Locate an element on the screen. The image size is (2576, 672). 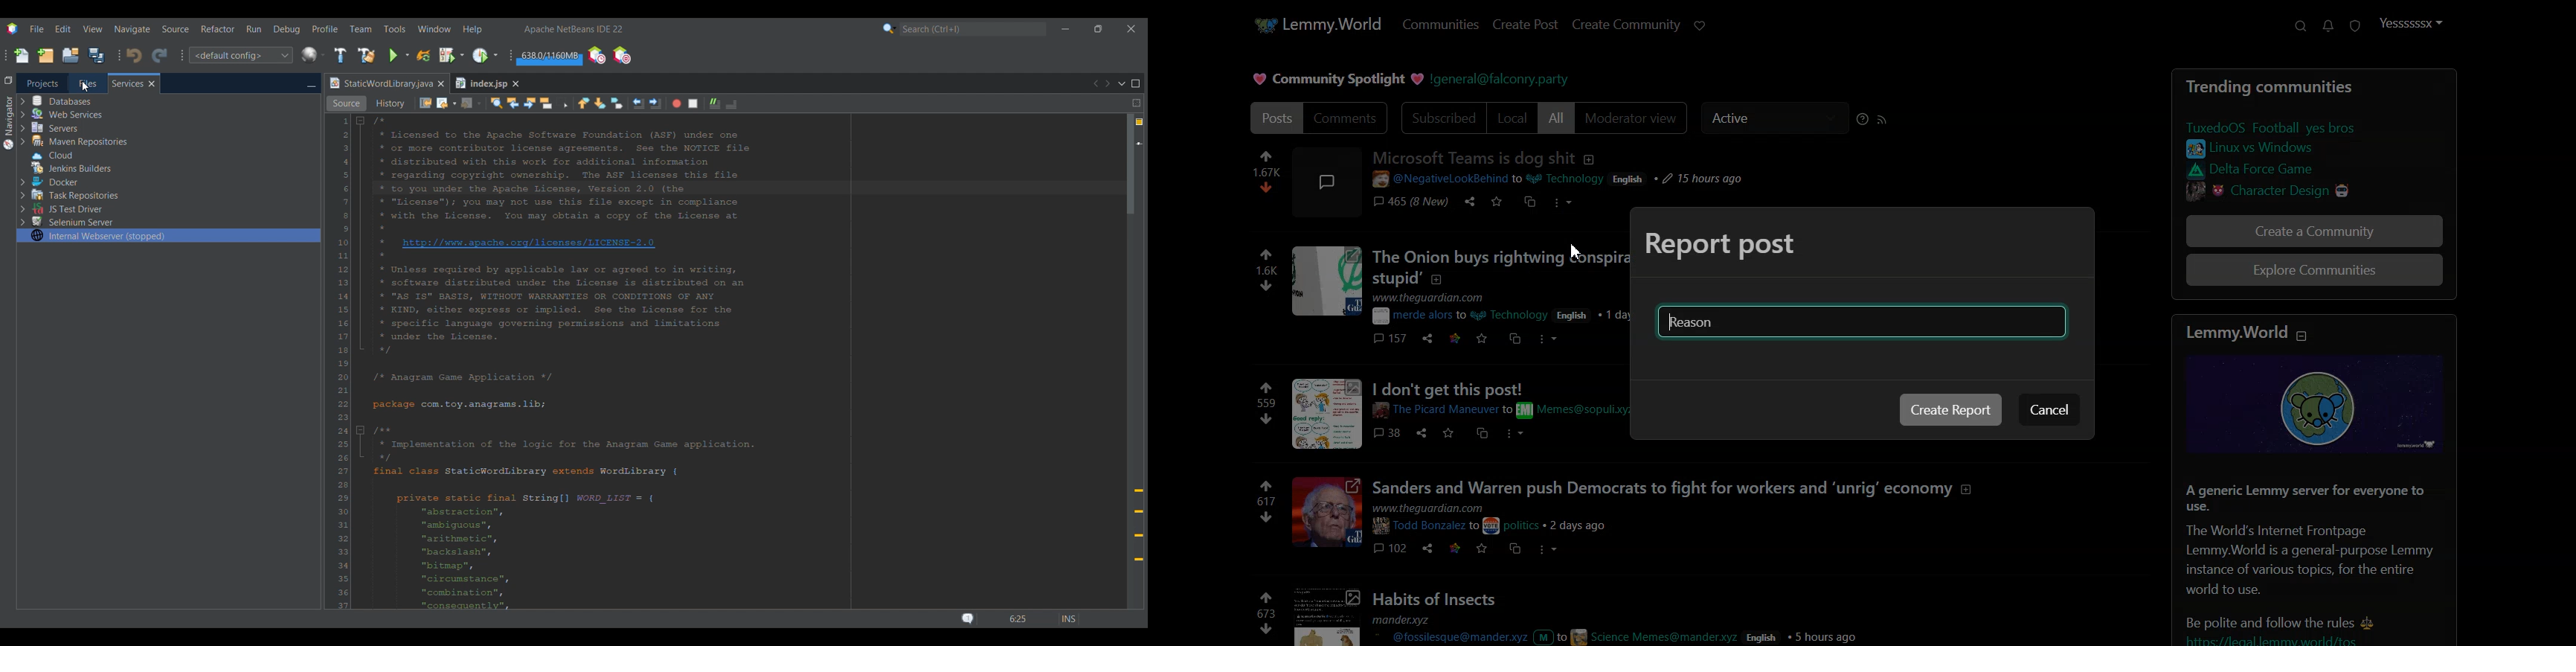
like is located at coordinates (1268, 155).